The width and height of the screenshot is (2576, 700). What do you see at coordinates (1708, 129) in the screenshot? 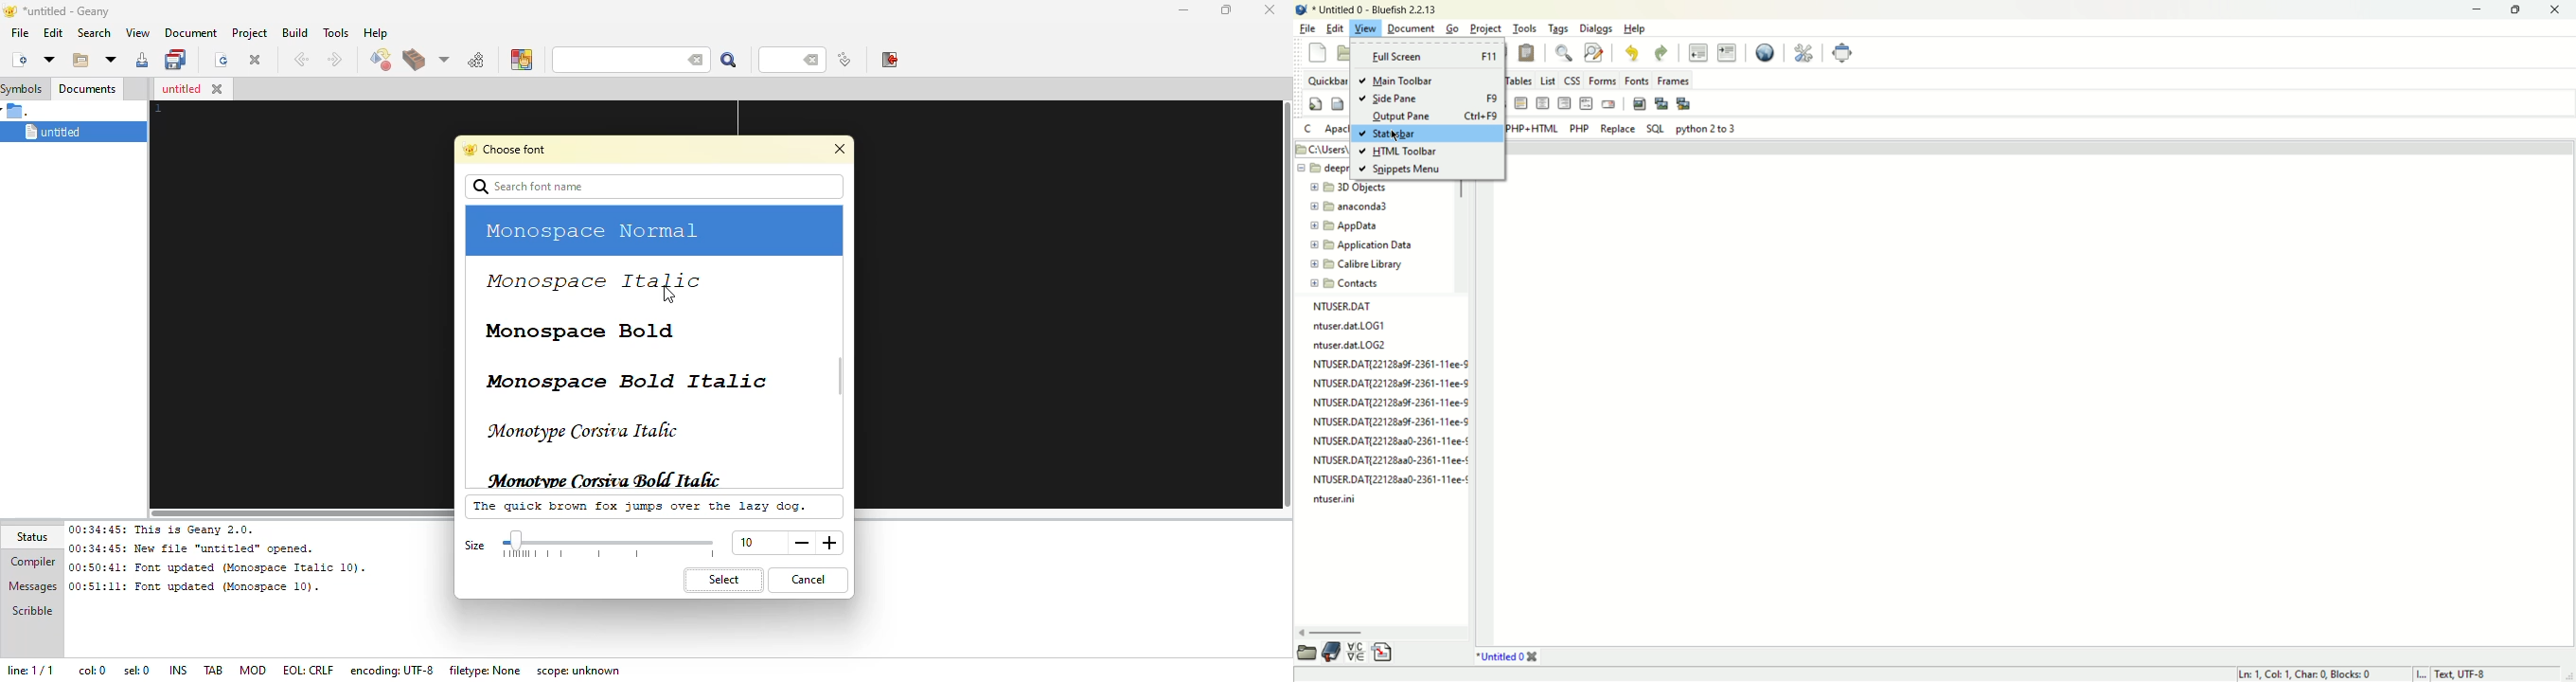
I see `python 2 to 3` at bounding box center [1708, 129].